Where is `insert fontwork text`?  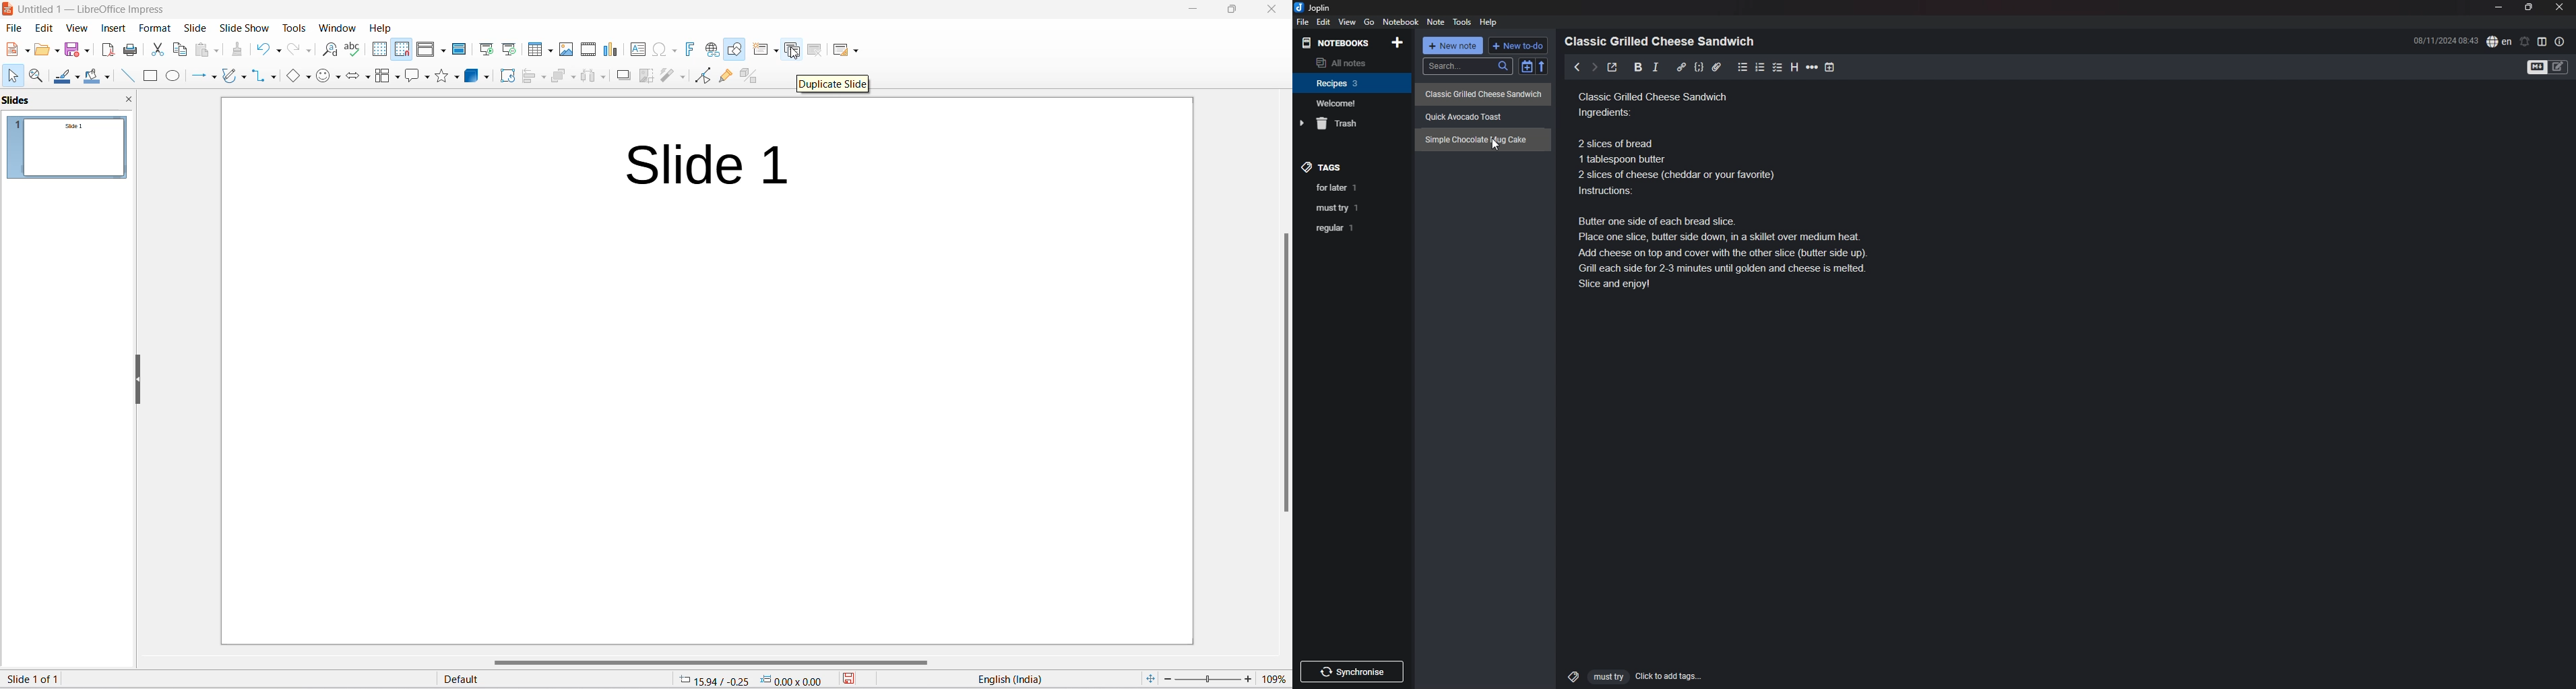
insert fontwork text is located at coordinates (689, 48).